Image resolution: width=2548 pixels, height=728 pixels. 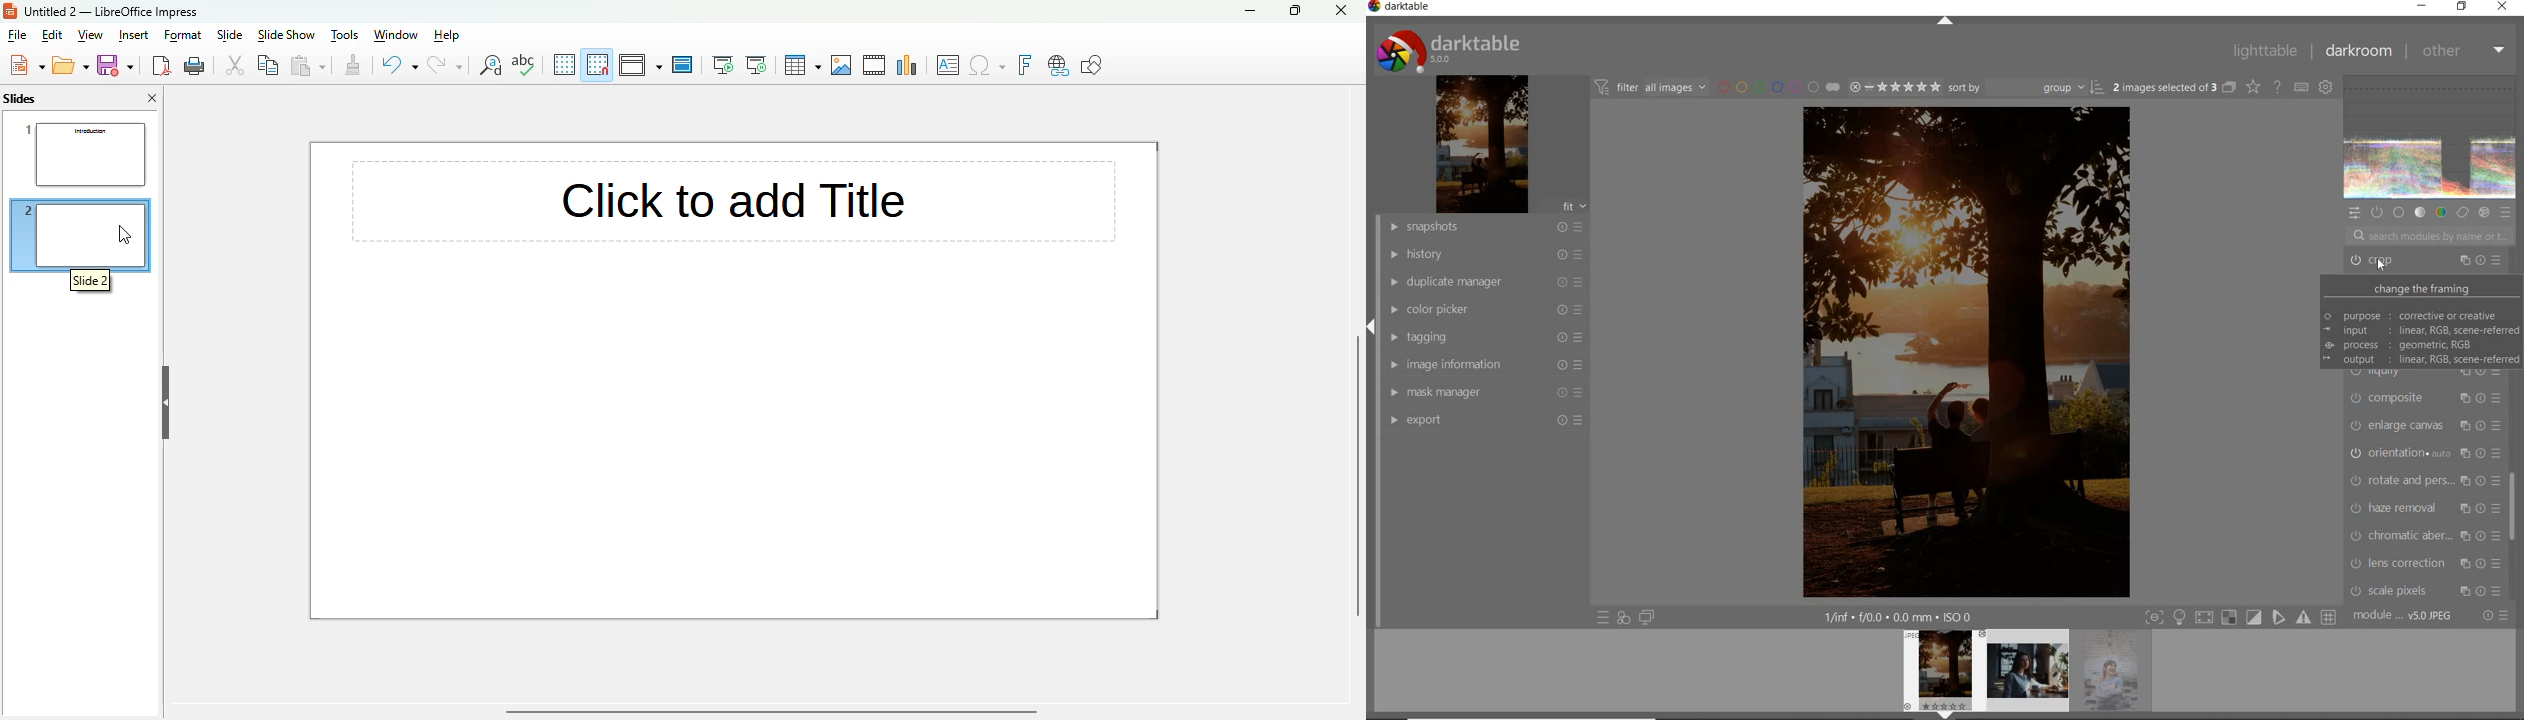 What do you see at coordinates (987, 65) in the screenshot?
I see `insert special characters` at bounding box center [987, 65].